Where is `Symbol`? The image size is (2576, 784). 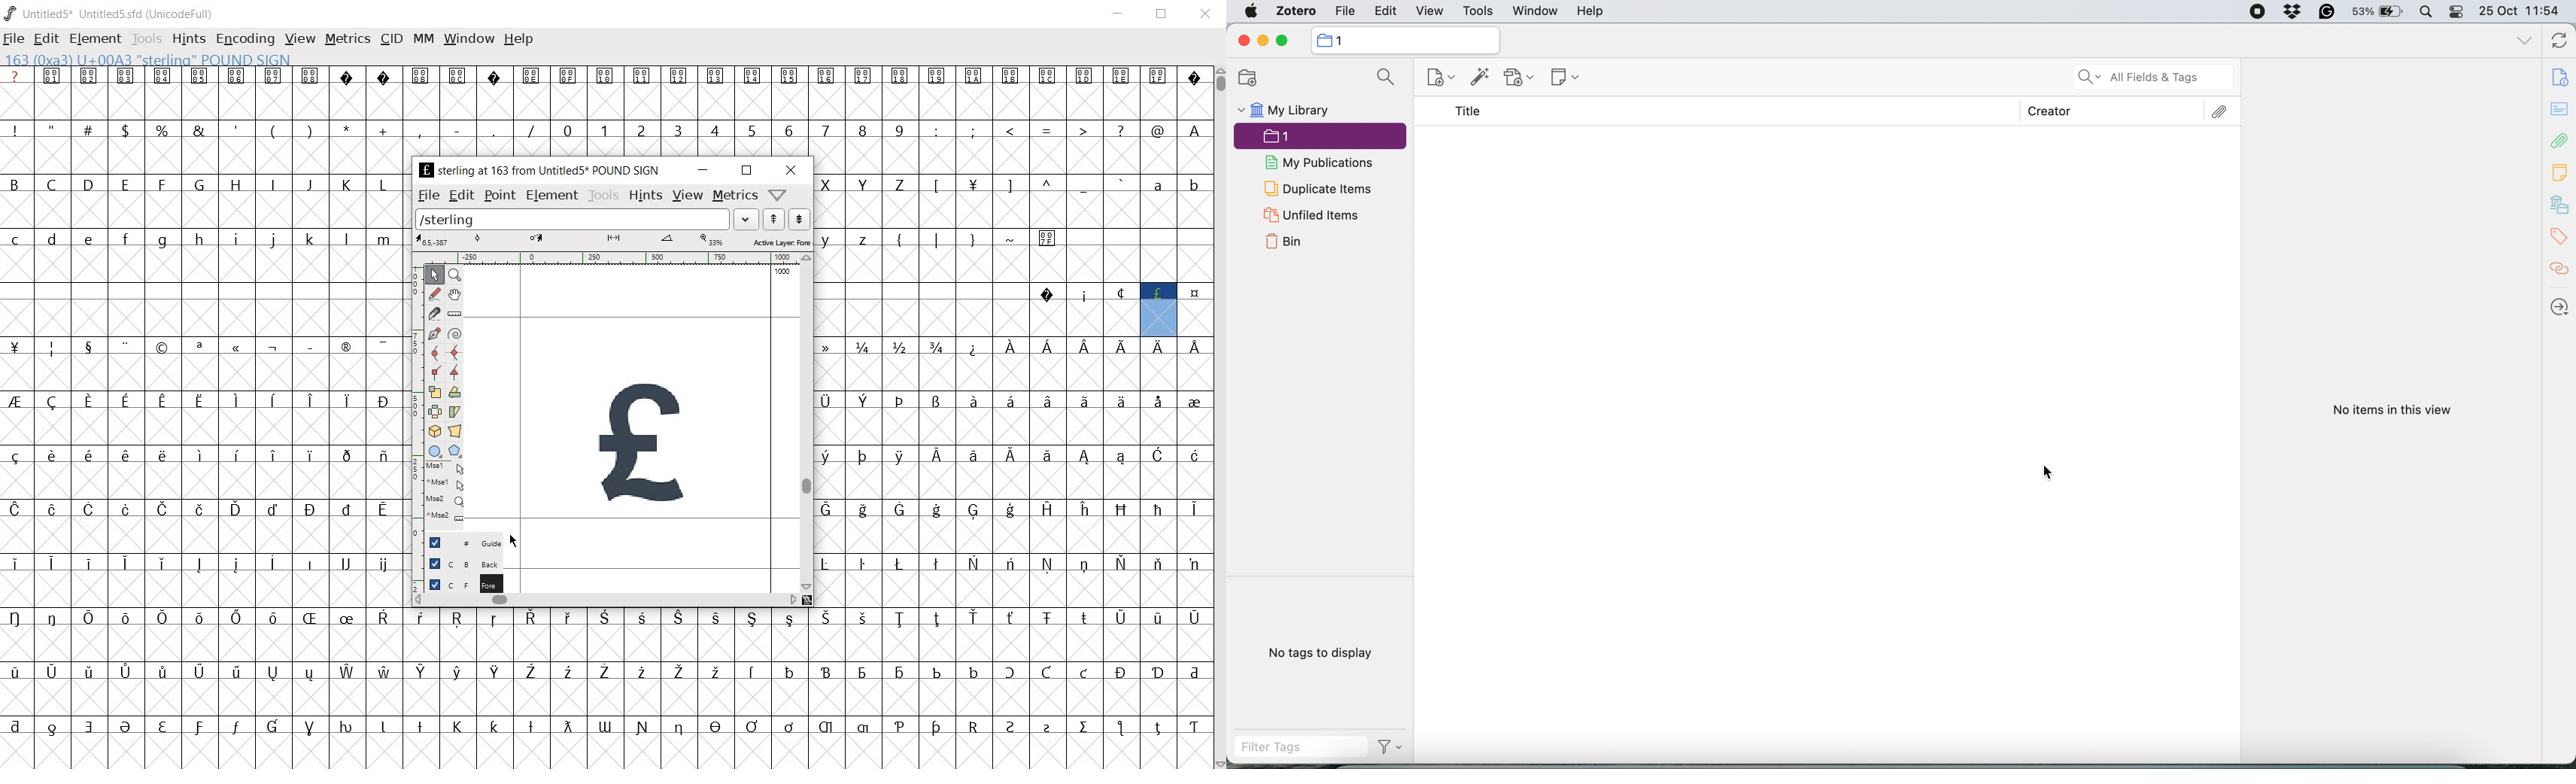
Symbol is located at coordinates (1157, 618).